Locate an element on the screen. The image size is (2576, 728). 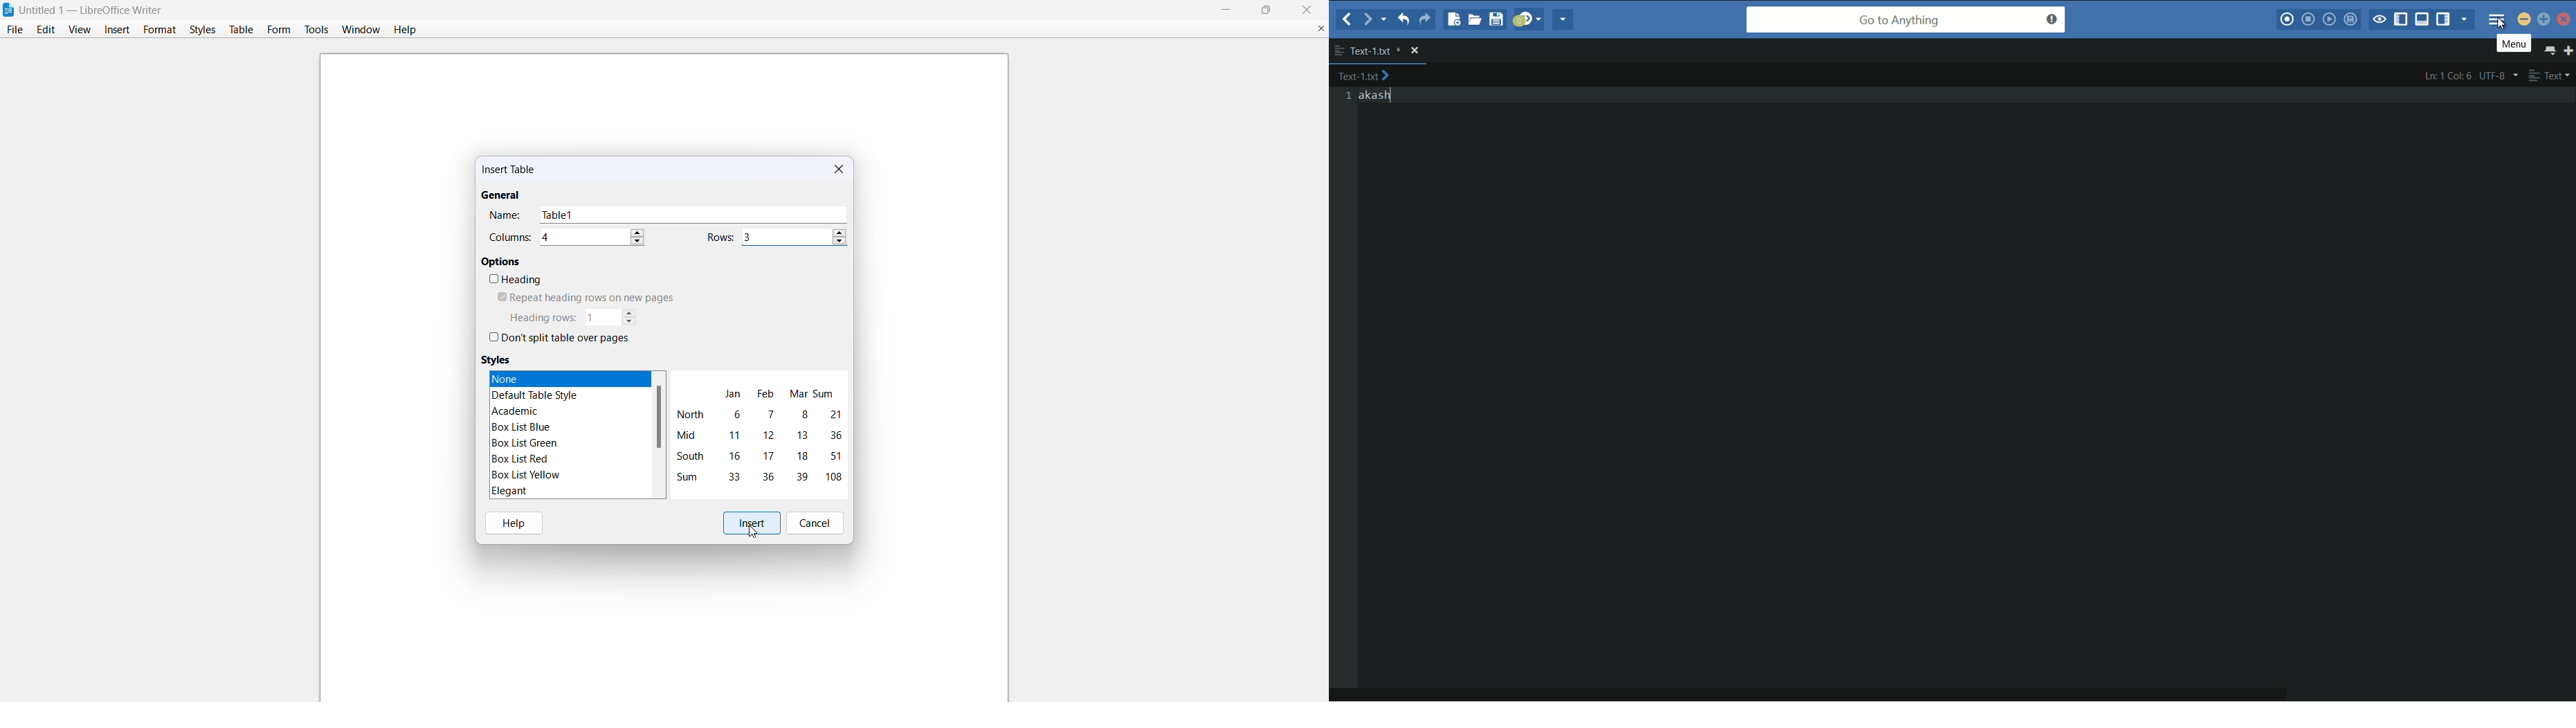
increase rows is located at coordinates (840, 231).